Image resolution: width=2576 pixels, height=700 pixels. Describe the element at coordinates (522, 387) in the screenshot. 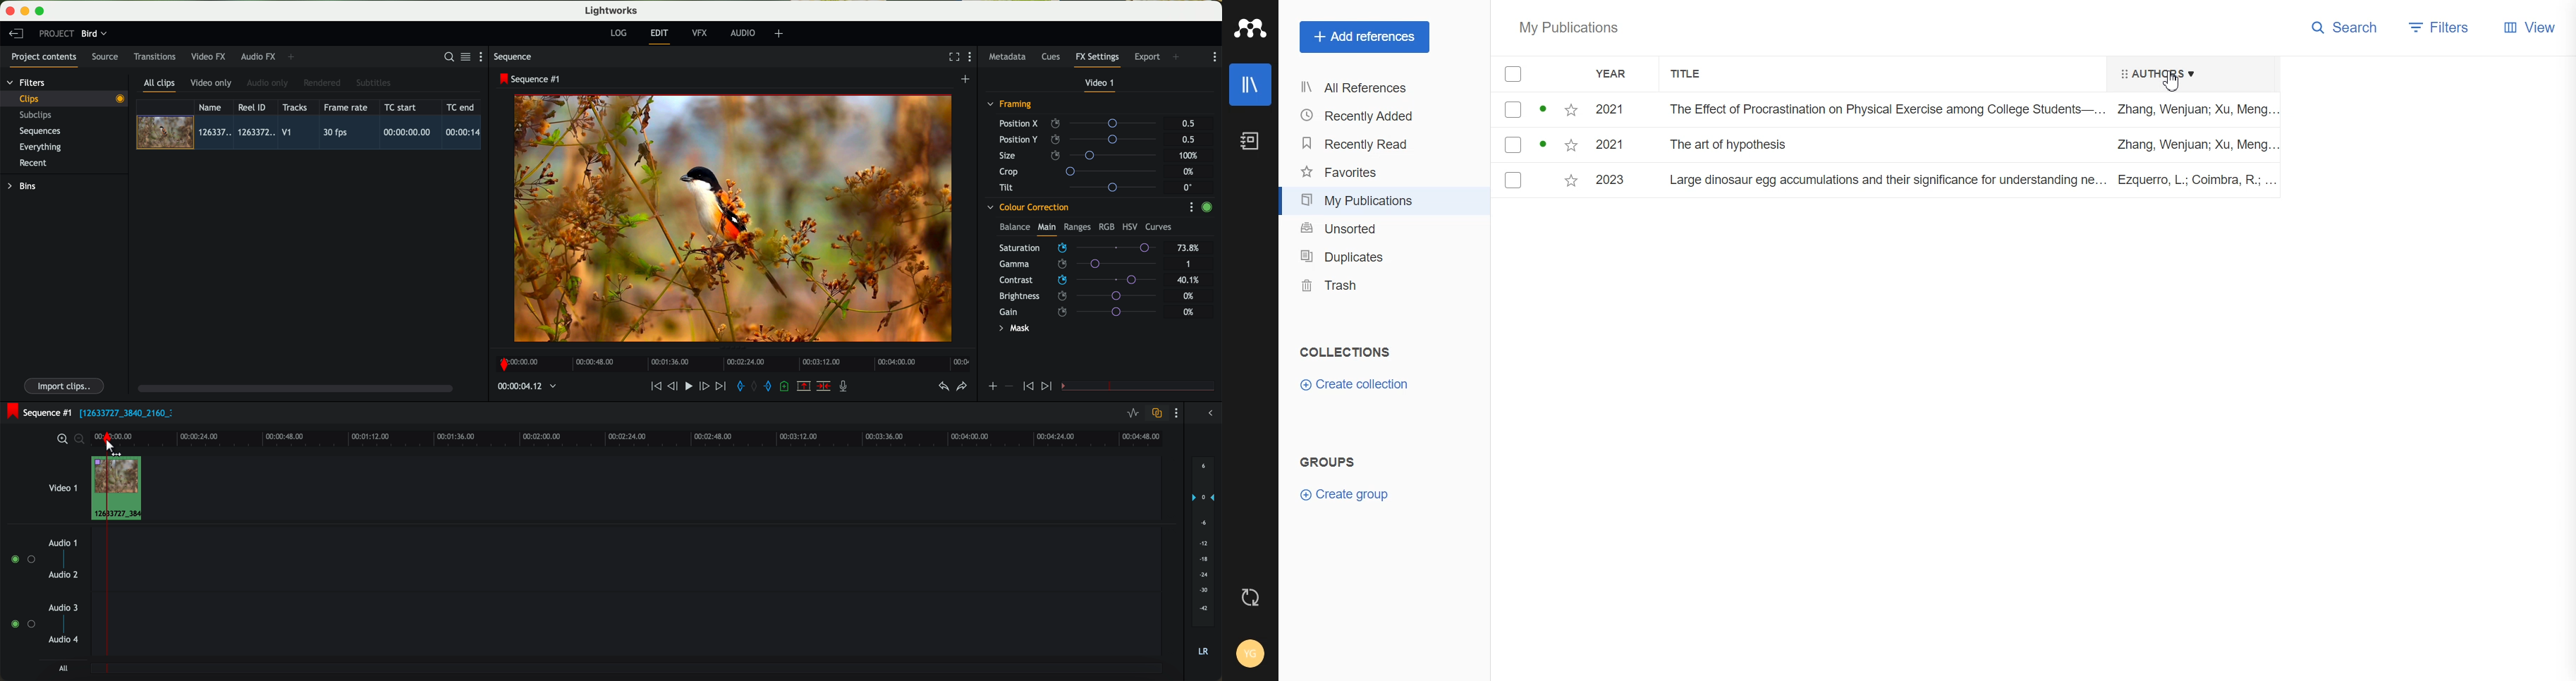

I see `timeline` at that location.